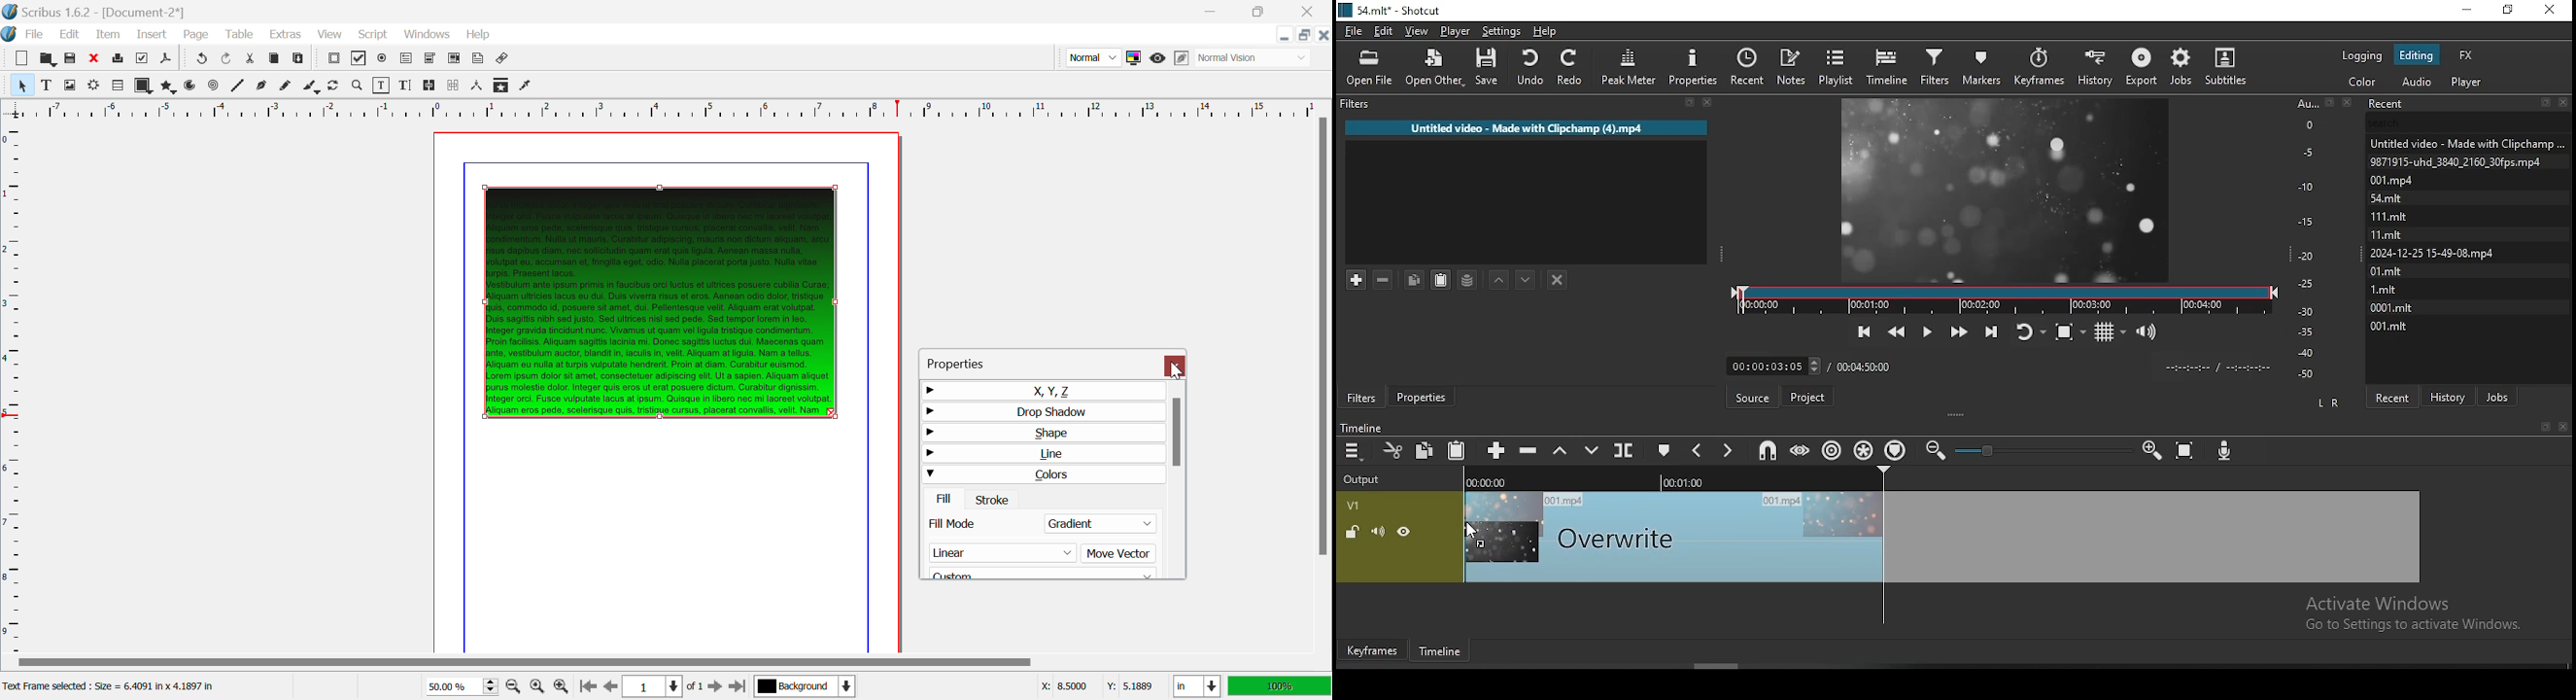 This screenshot has width=2576, height=700. Describe the element at coordinates (1352, 31) in the screenshot. I see `file` at that location.